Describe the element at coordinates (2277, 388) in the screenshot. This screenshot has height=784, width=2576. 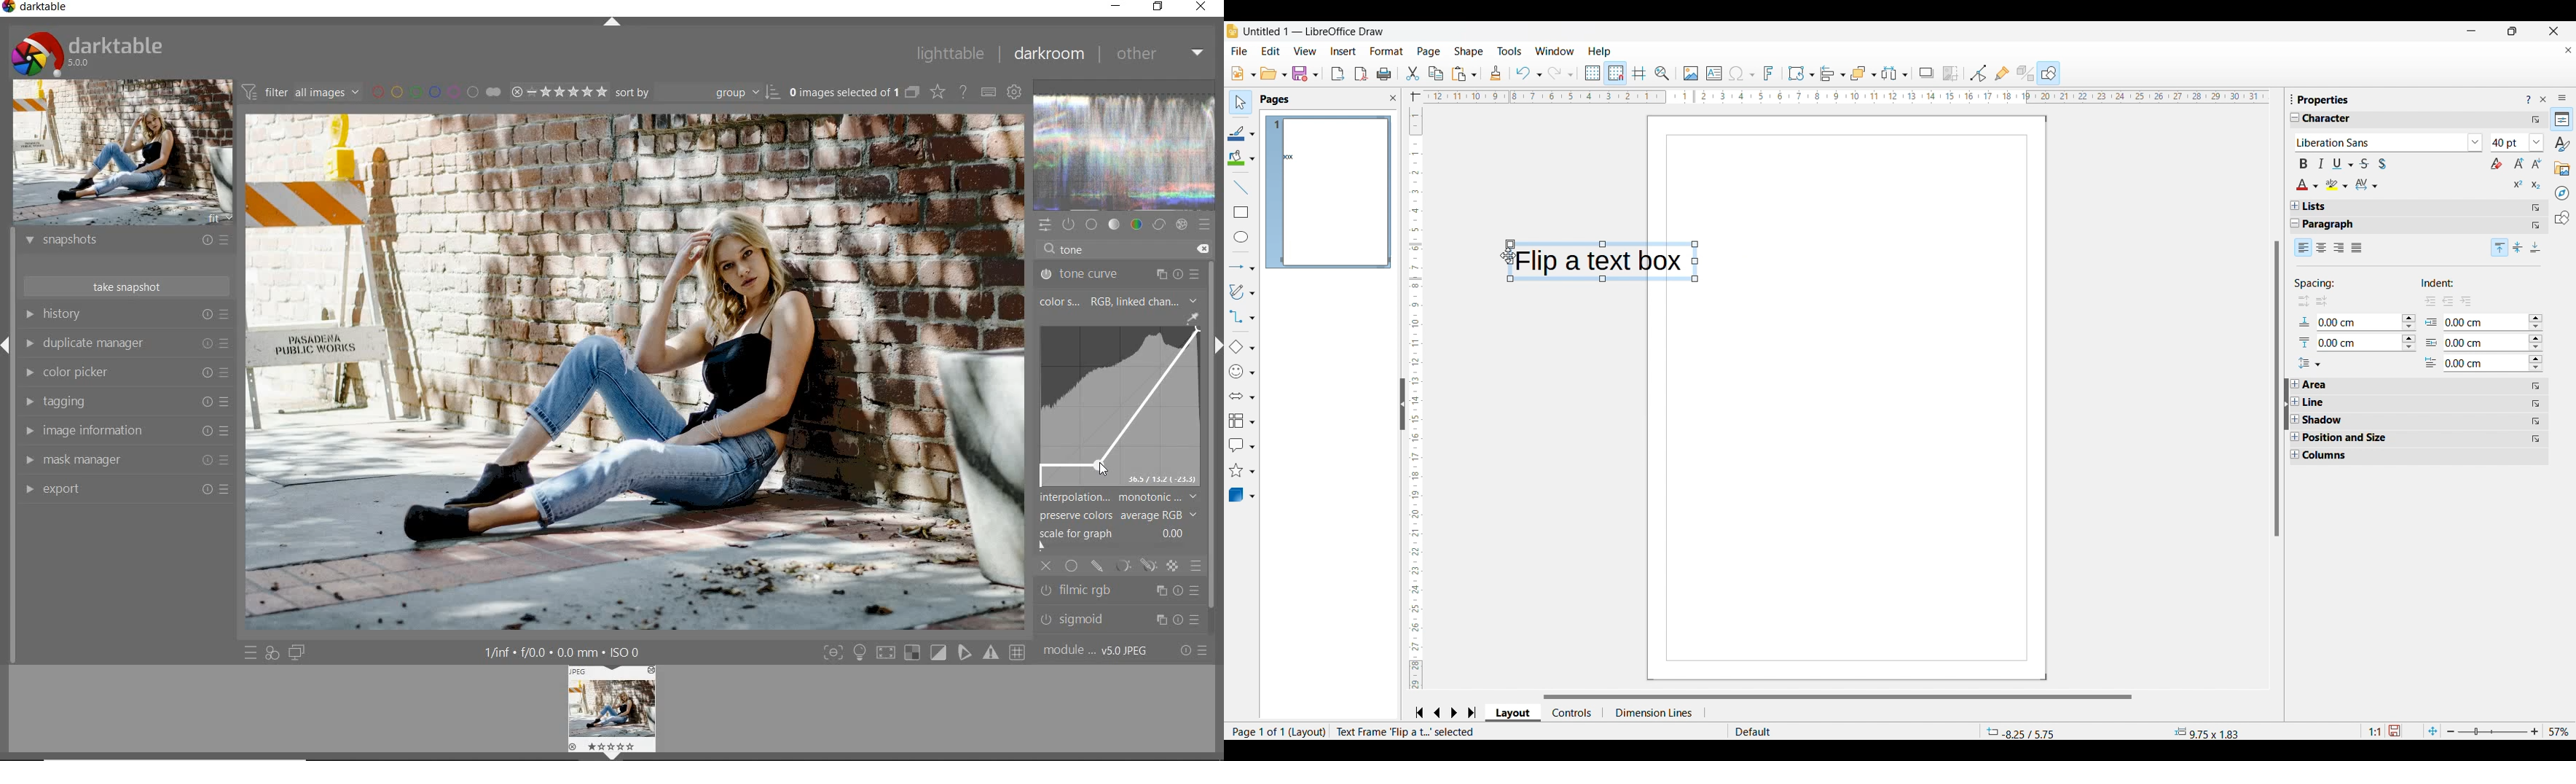
I see `Vertical slider` at that location.